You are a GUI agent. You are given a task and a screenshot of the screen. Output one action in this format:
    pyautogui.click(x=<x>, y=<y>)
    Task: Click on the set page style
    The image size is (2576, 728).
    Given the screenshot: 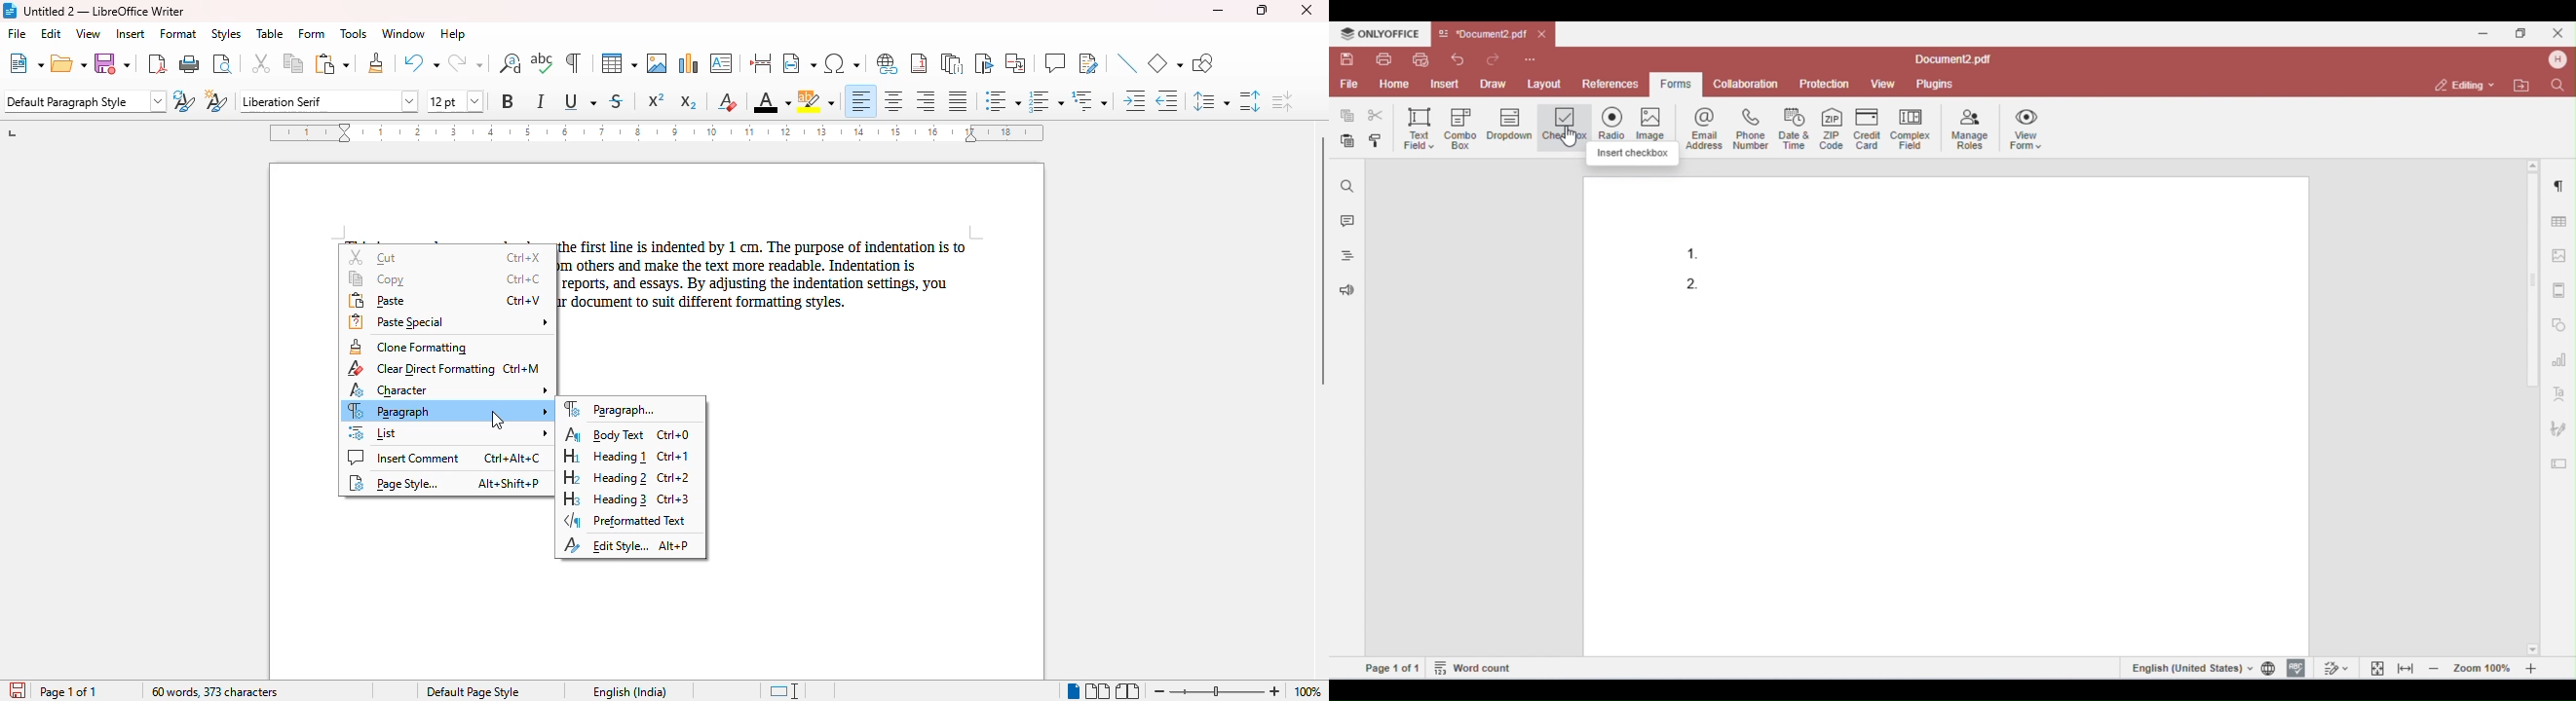 What is the action you would take?
    pyautogui.click(x=85, y=101)
    